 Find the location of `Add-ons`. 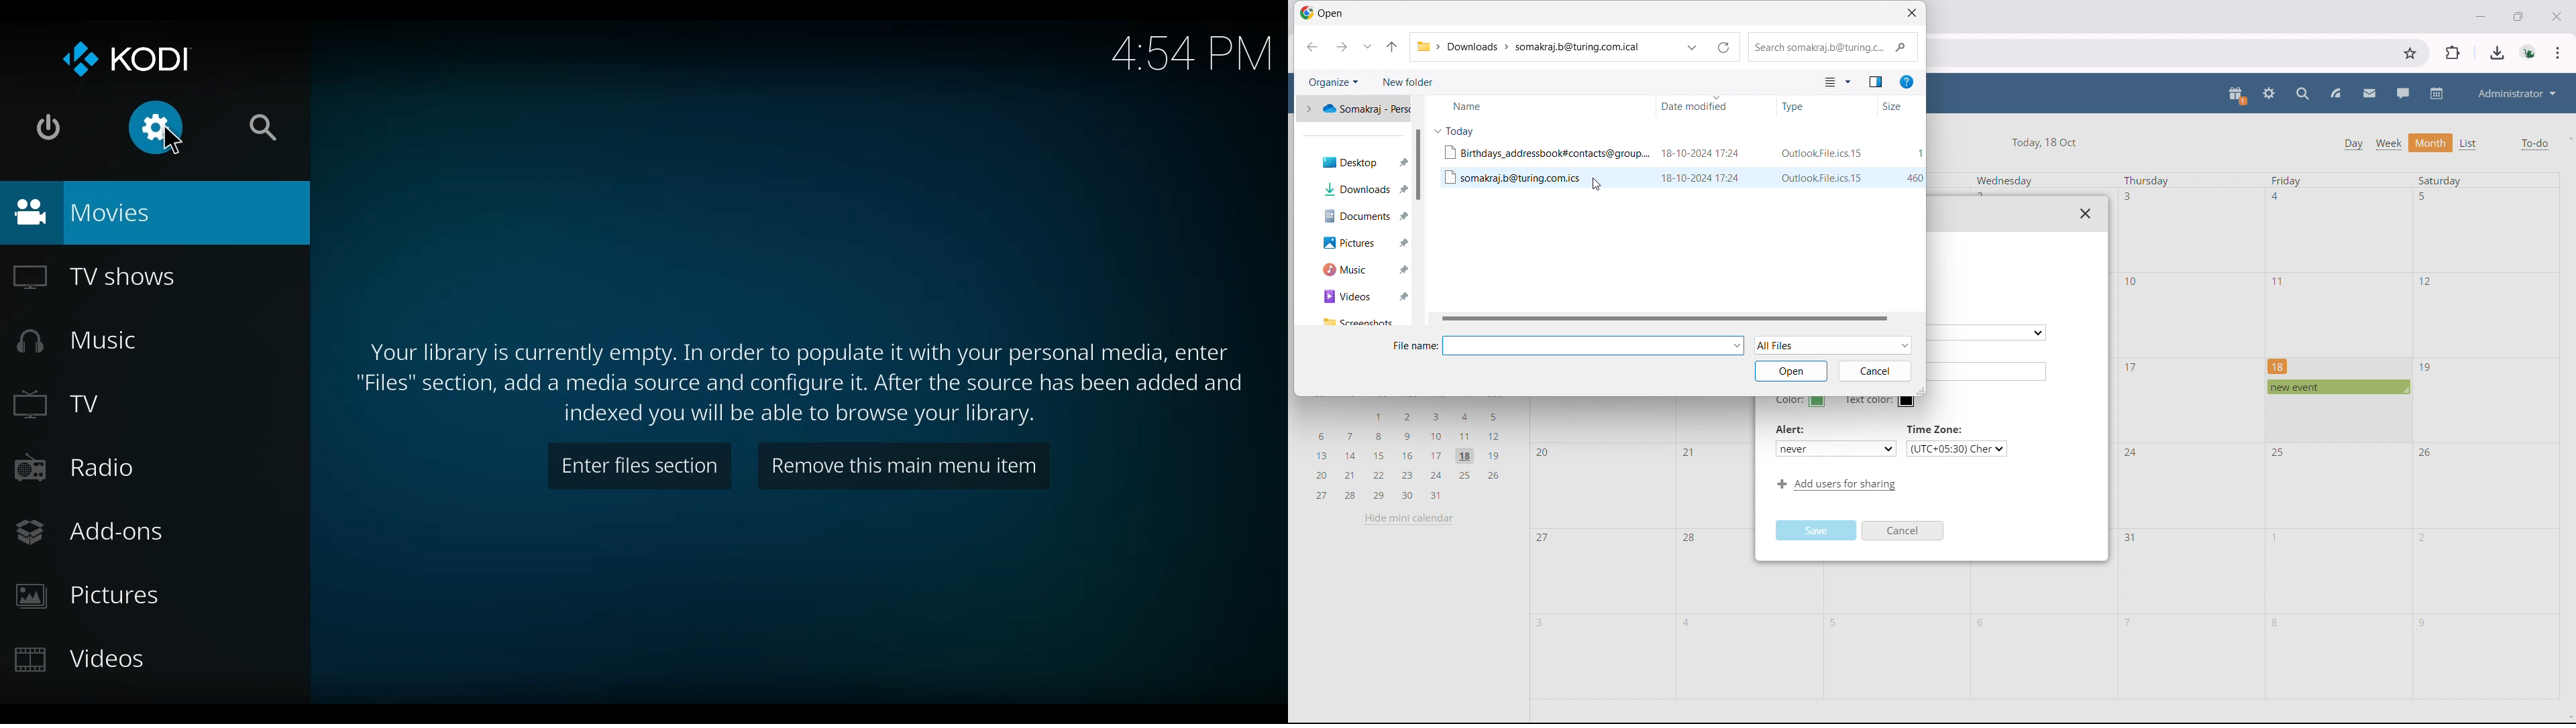

Add-ons is located at coordinates (95, 536).